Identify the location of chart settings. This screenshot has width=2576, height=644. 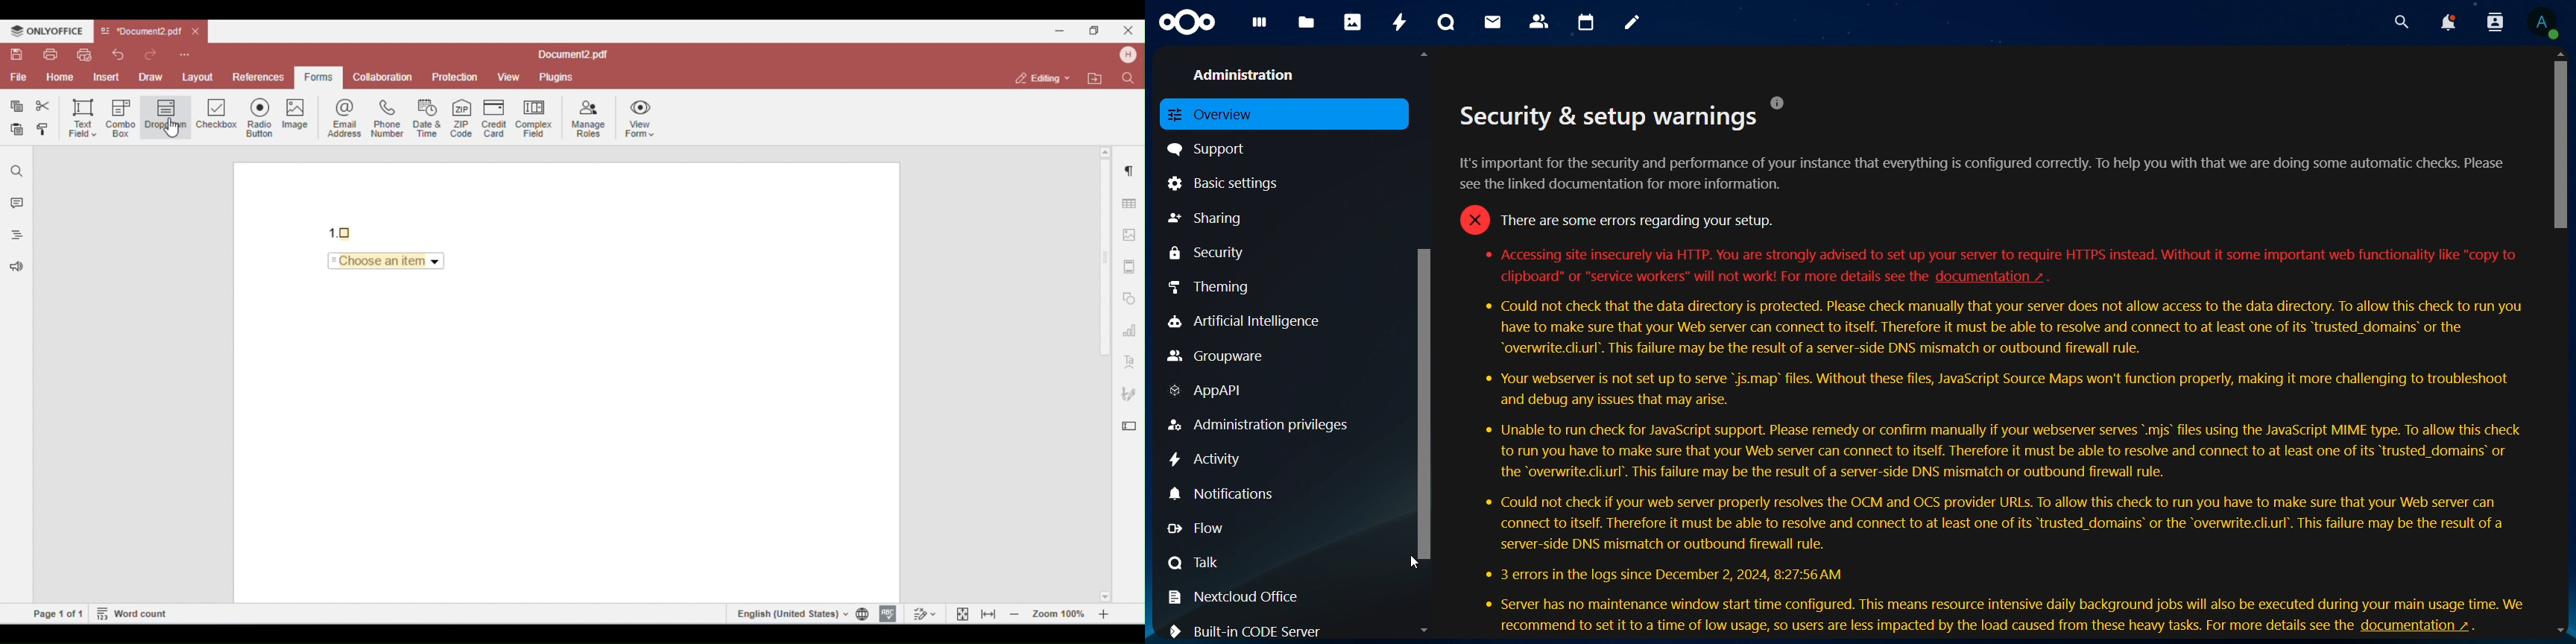
(1129, 330).